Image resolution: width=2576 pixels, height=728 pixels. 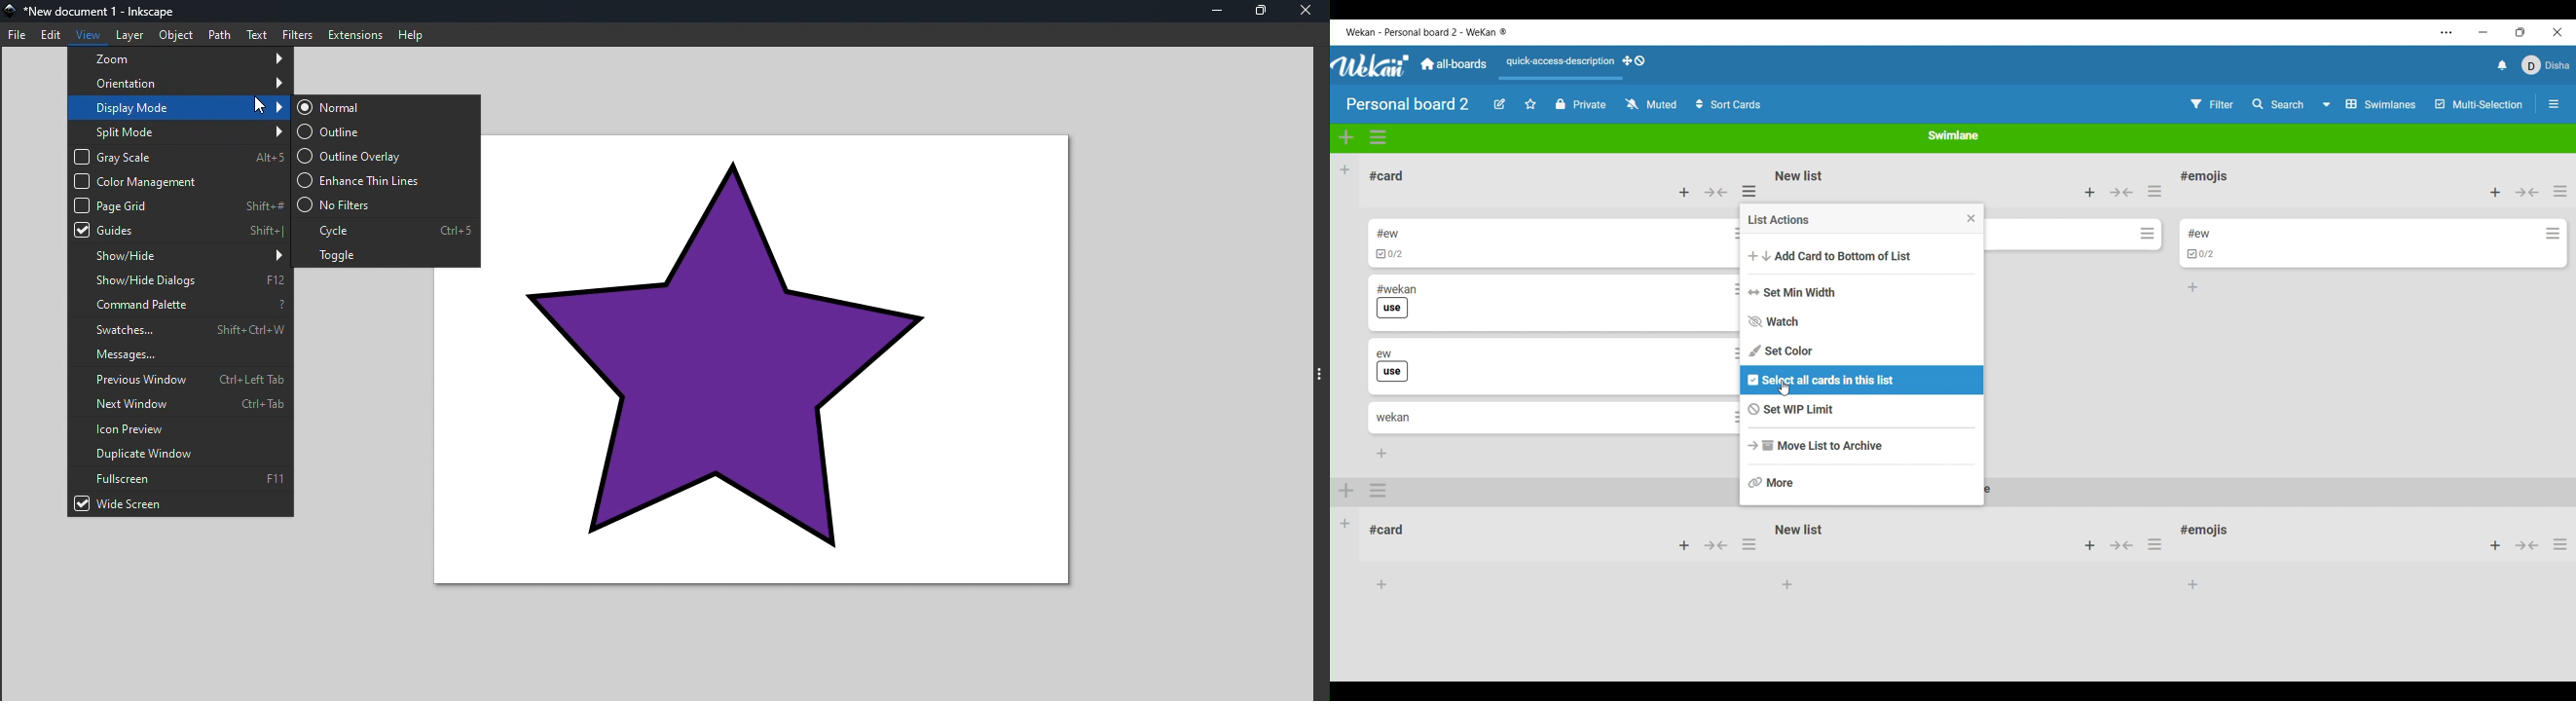 What do you see at coordinates (2553, 233) in the screenshot?
I see `Card actions` at bounding box center [2553, 233].